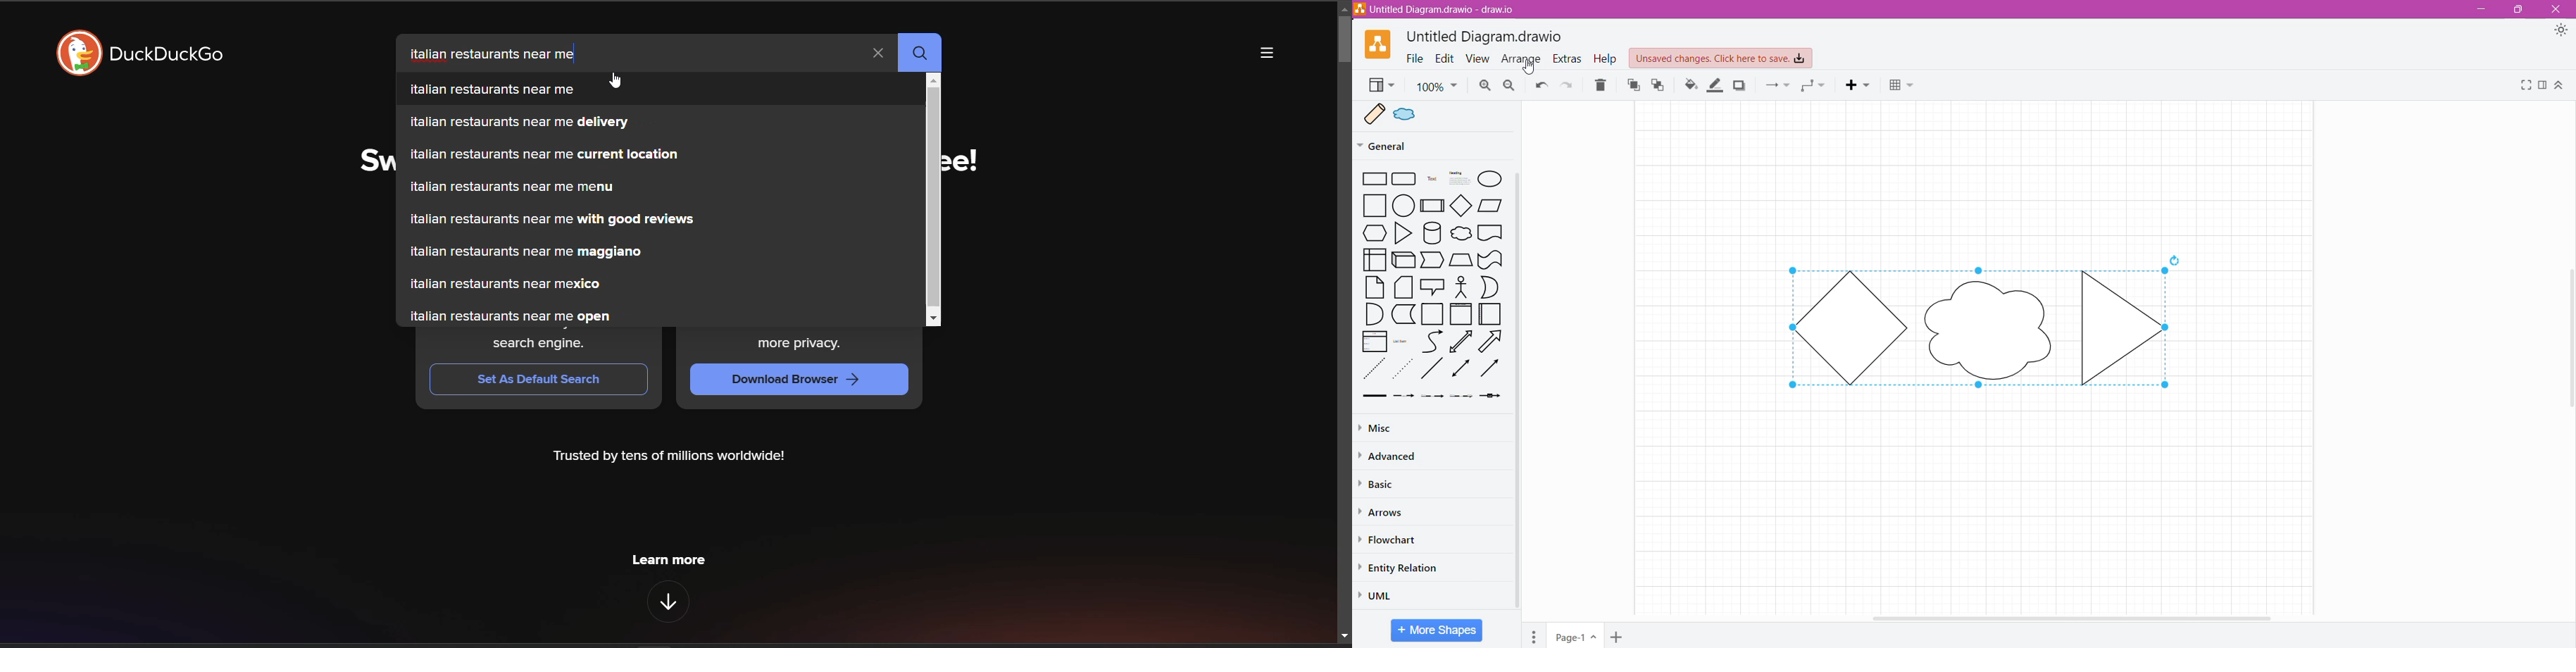  I want to click on CURSOR, so click(1531, 67).